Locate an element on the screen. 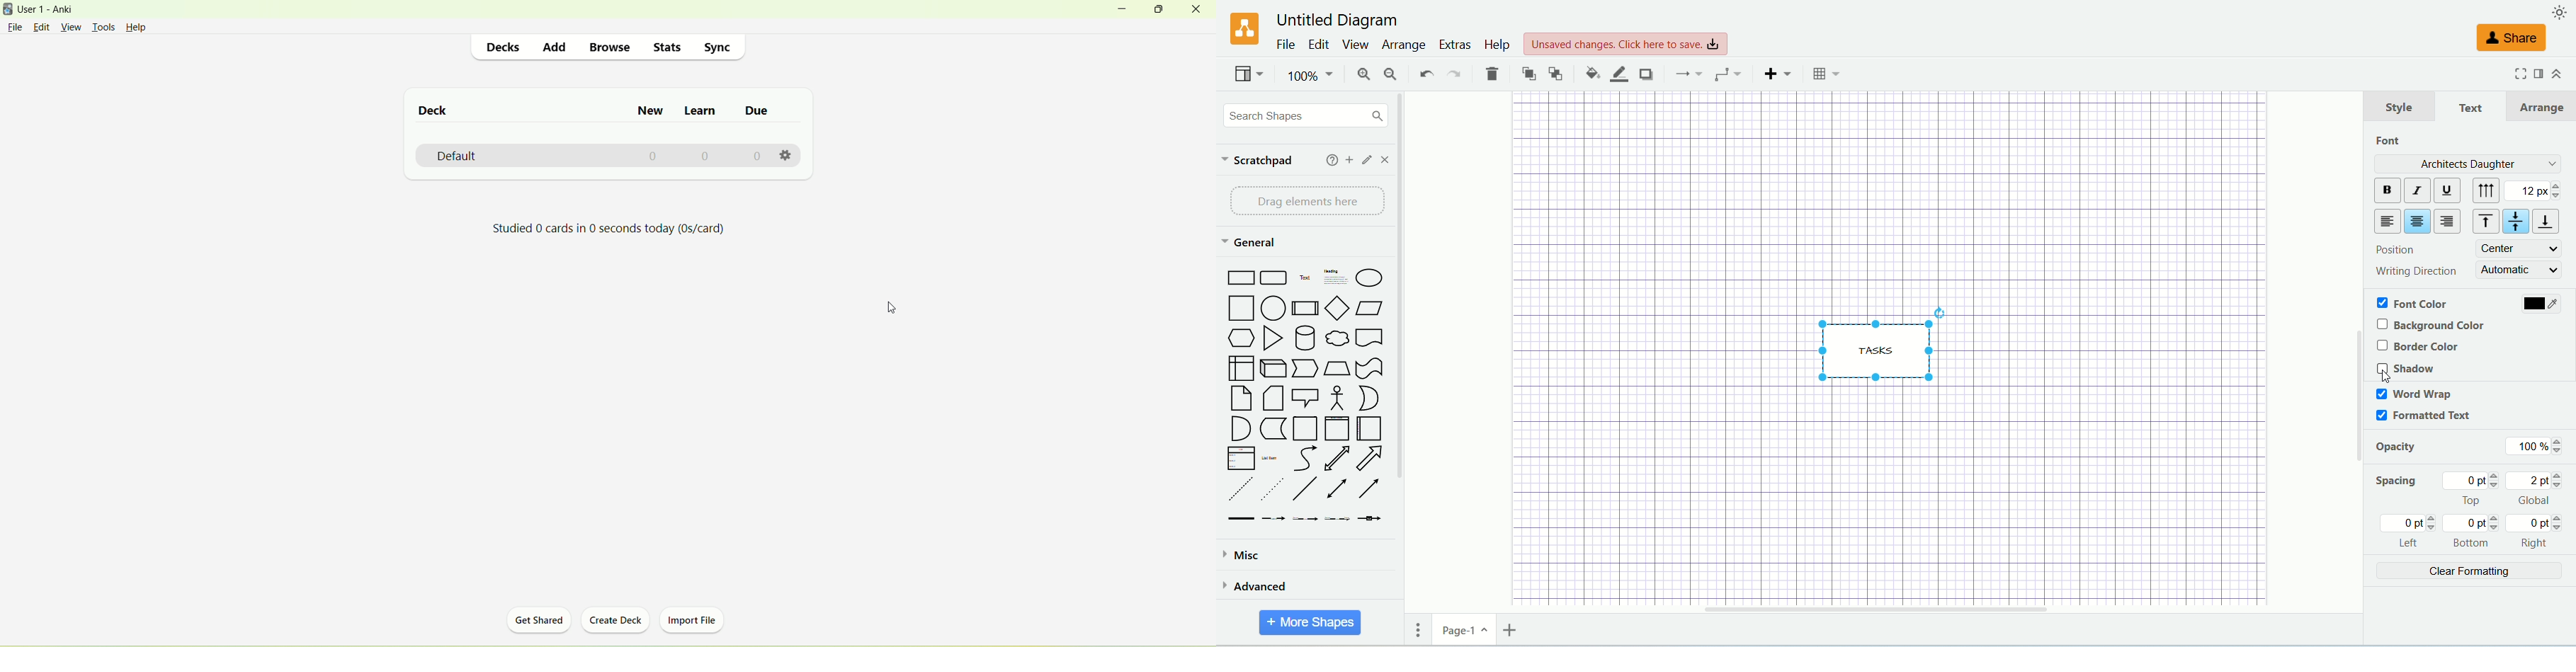 This screenshot has height=672, width=2576. Connector with 2 label is located at coordinates (1305, 520).